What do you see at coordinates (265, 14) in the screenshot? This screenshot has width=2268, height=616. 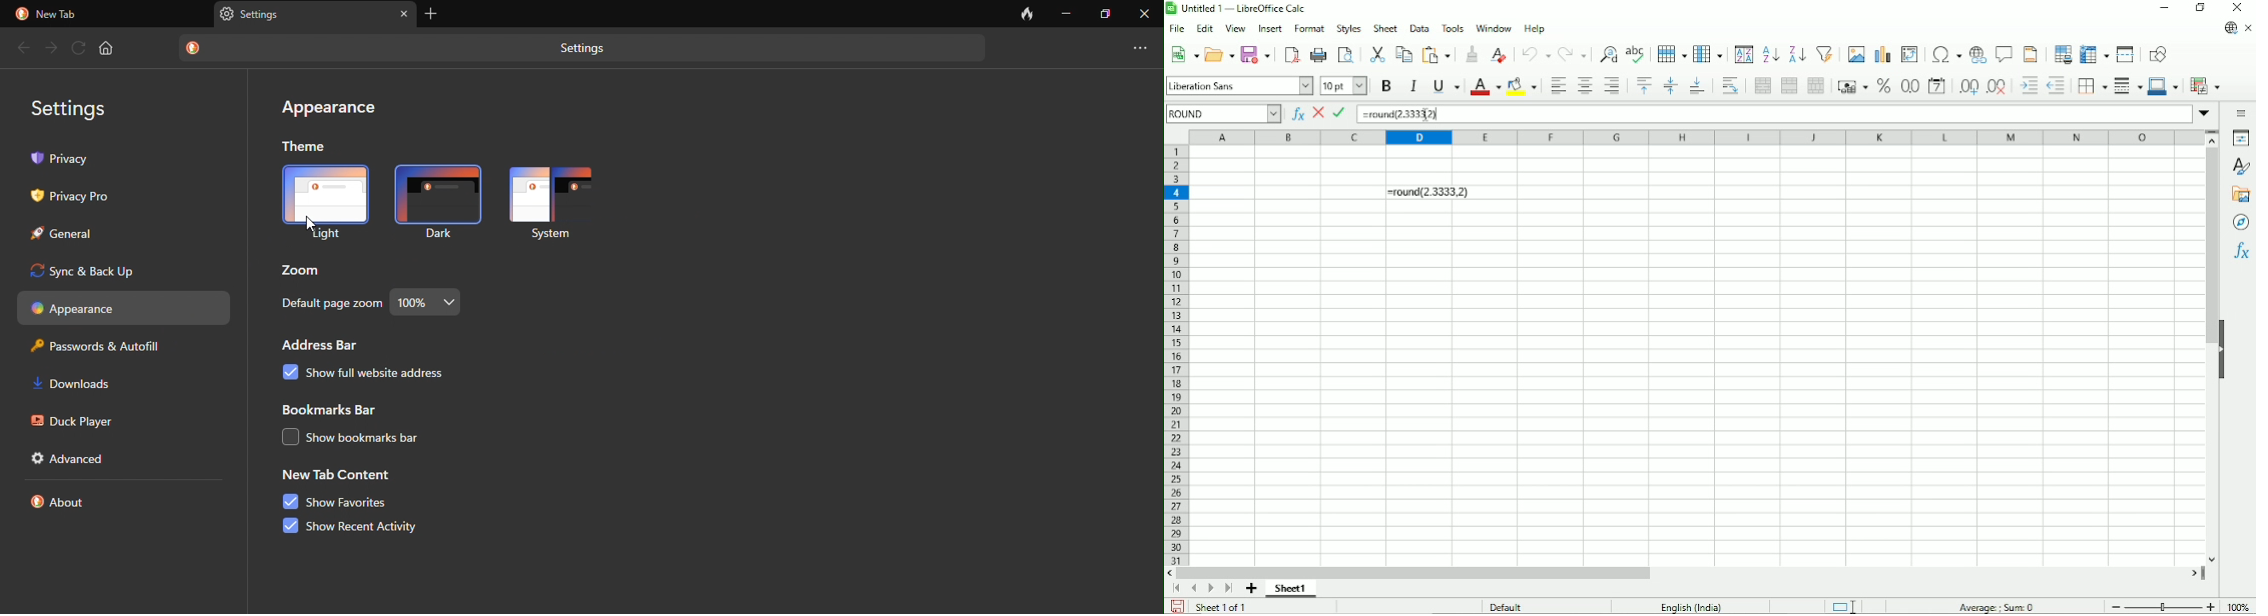 I see `tab name- settings` at bounding box center [265, 14].